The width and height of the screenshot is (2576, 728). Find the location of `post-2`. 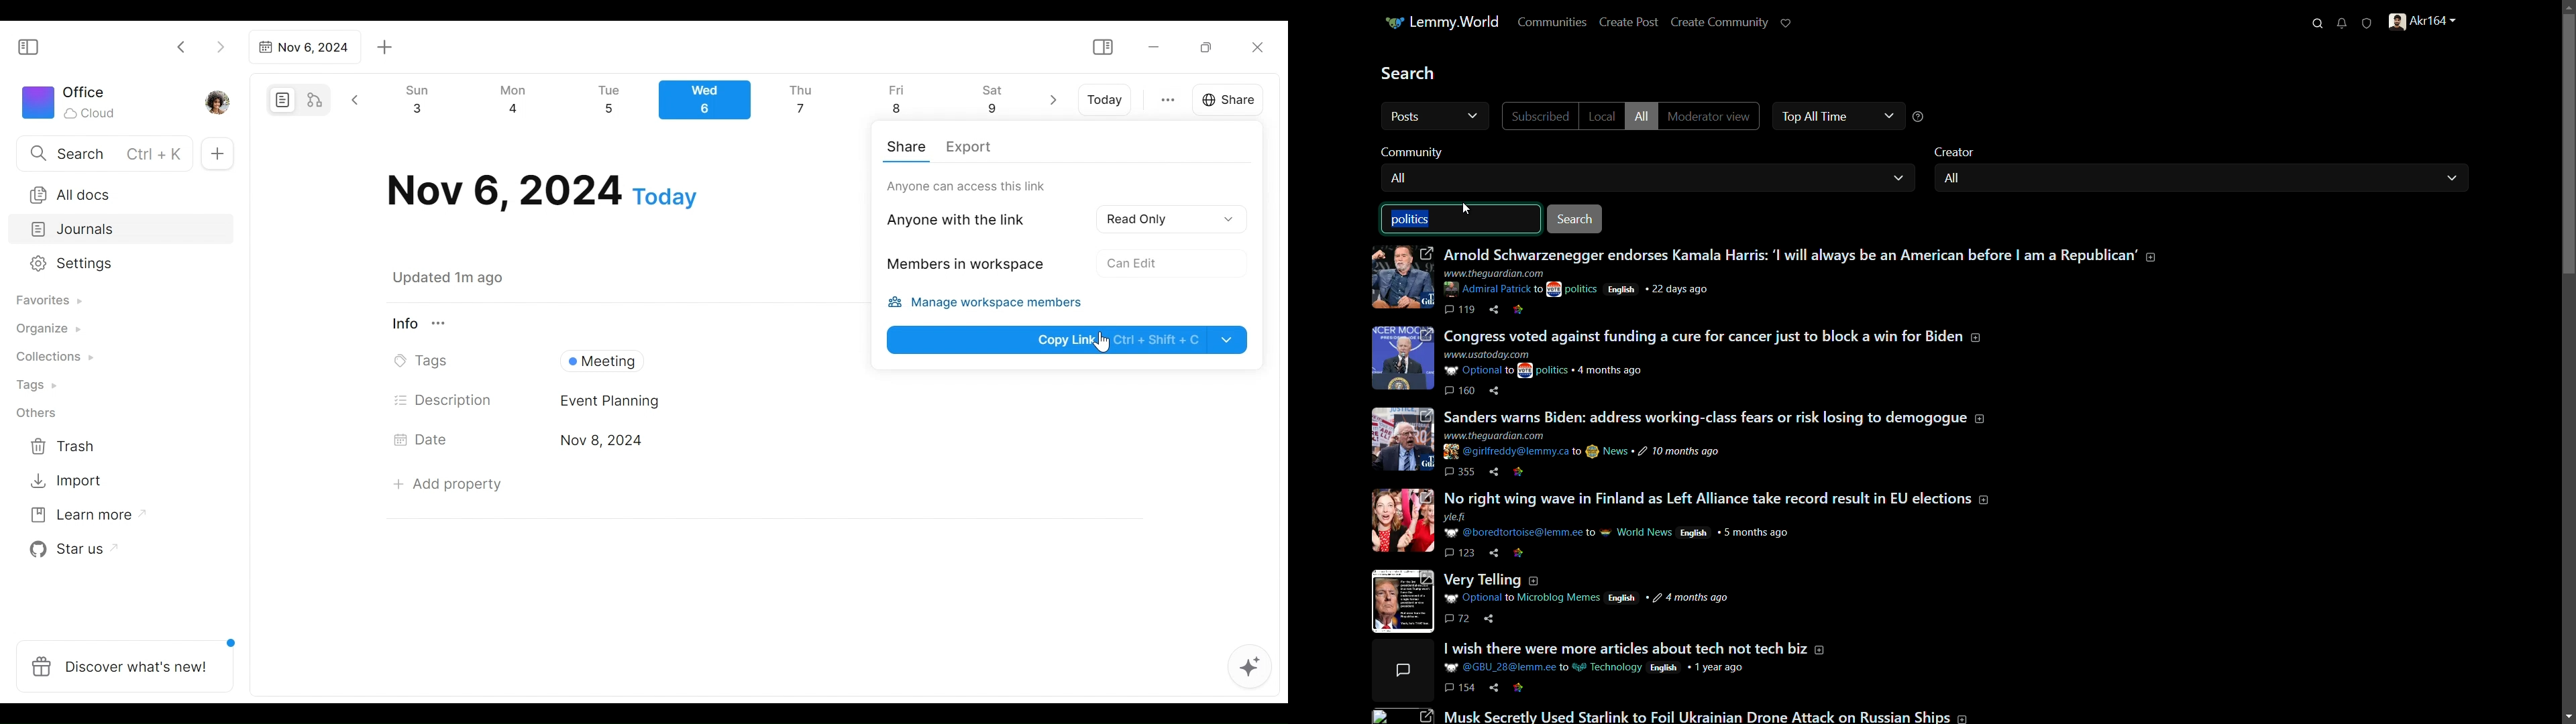

post-2 is located at coordinates (1679, 361).